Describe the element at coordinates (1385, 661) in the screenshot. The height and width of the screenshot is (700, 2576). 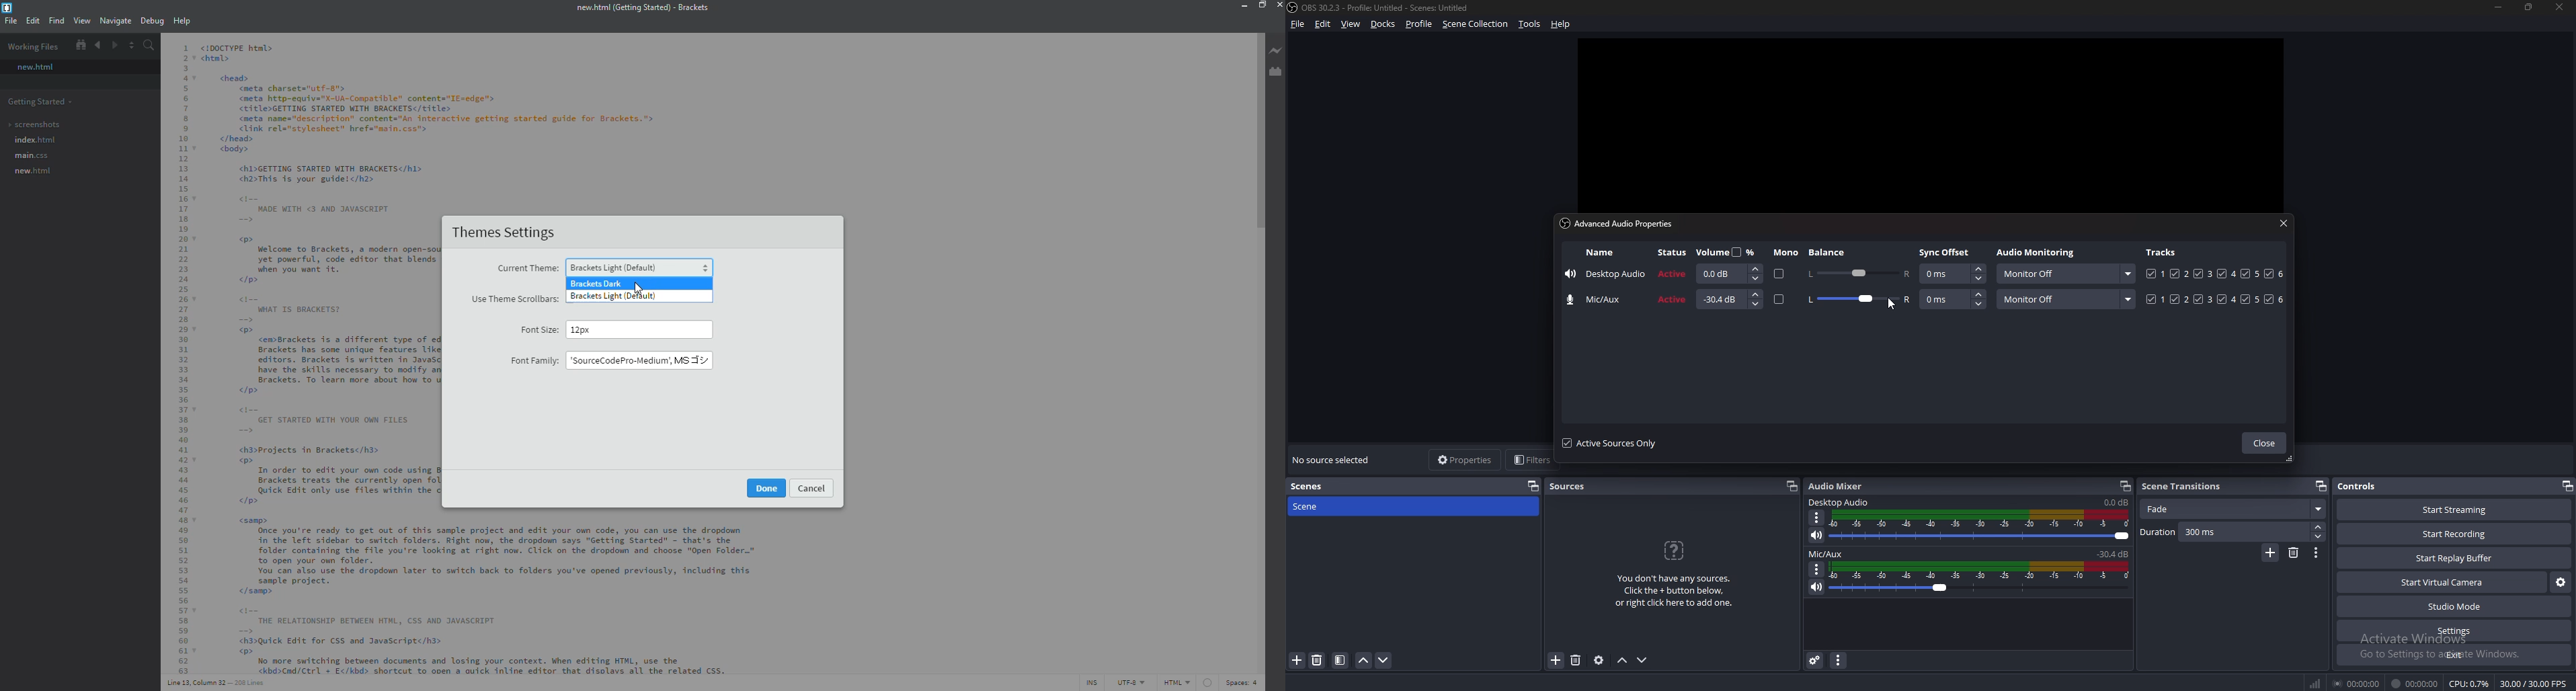
I see `move scene down` at that location.